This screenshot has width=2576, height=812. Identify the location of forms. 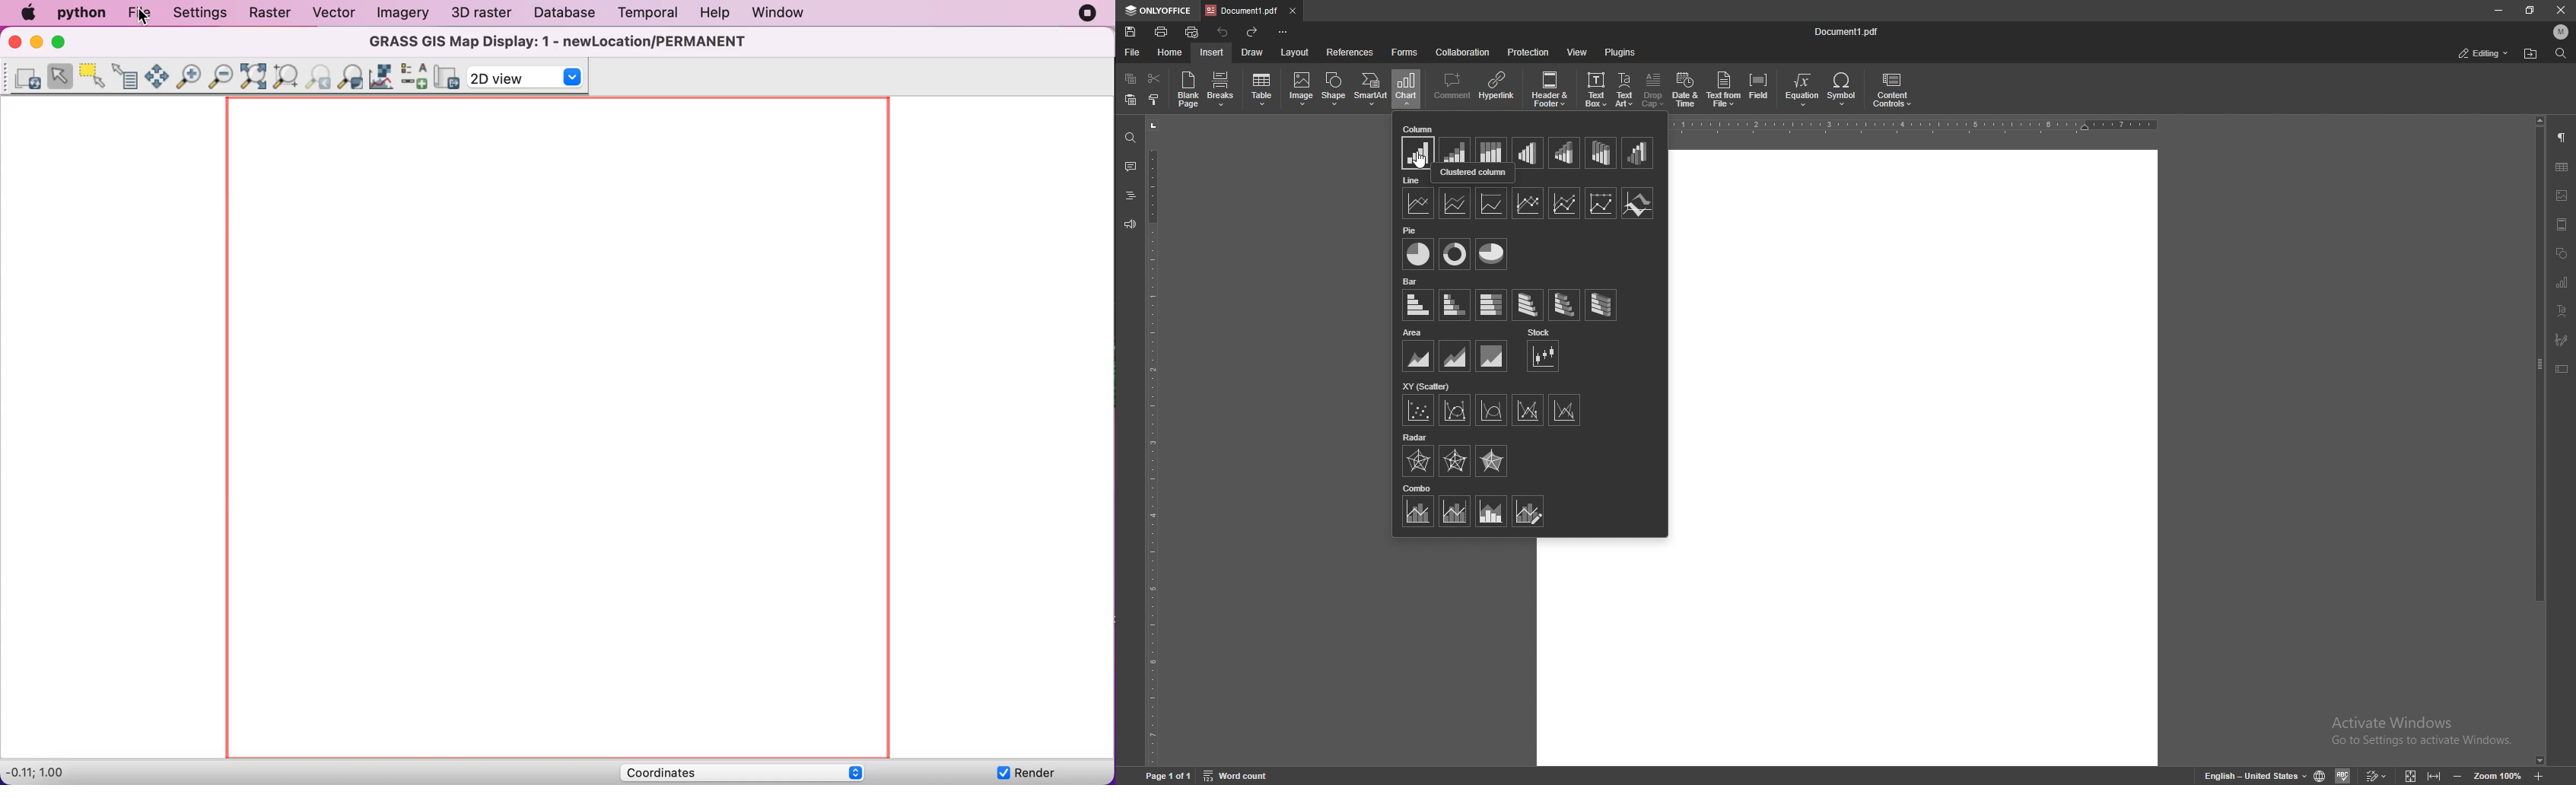
(1406, 53).